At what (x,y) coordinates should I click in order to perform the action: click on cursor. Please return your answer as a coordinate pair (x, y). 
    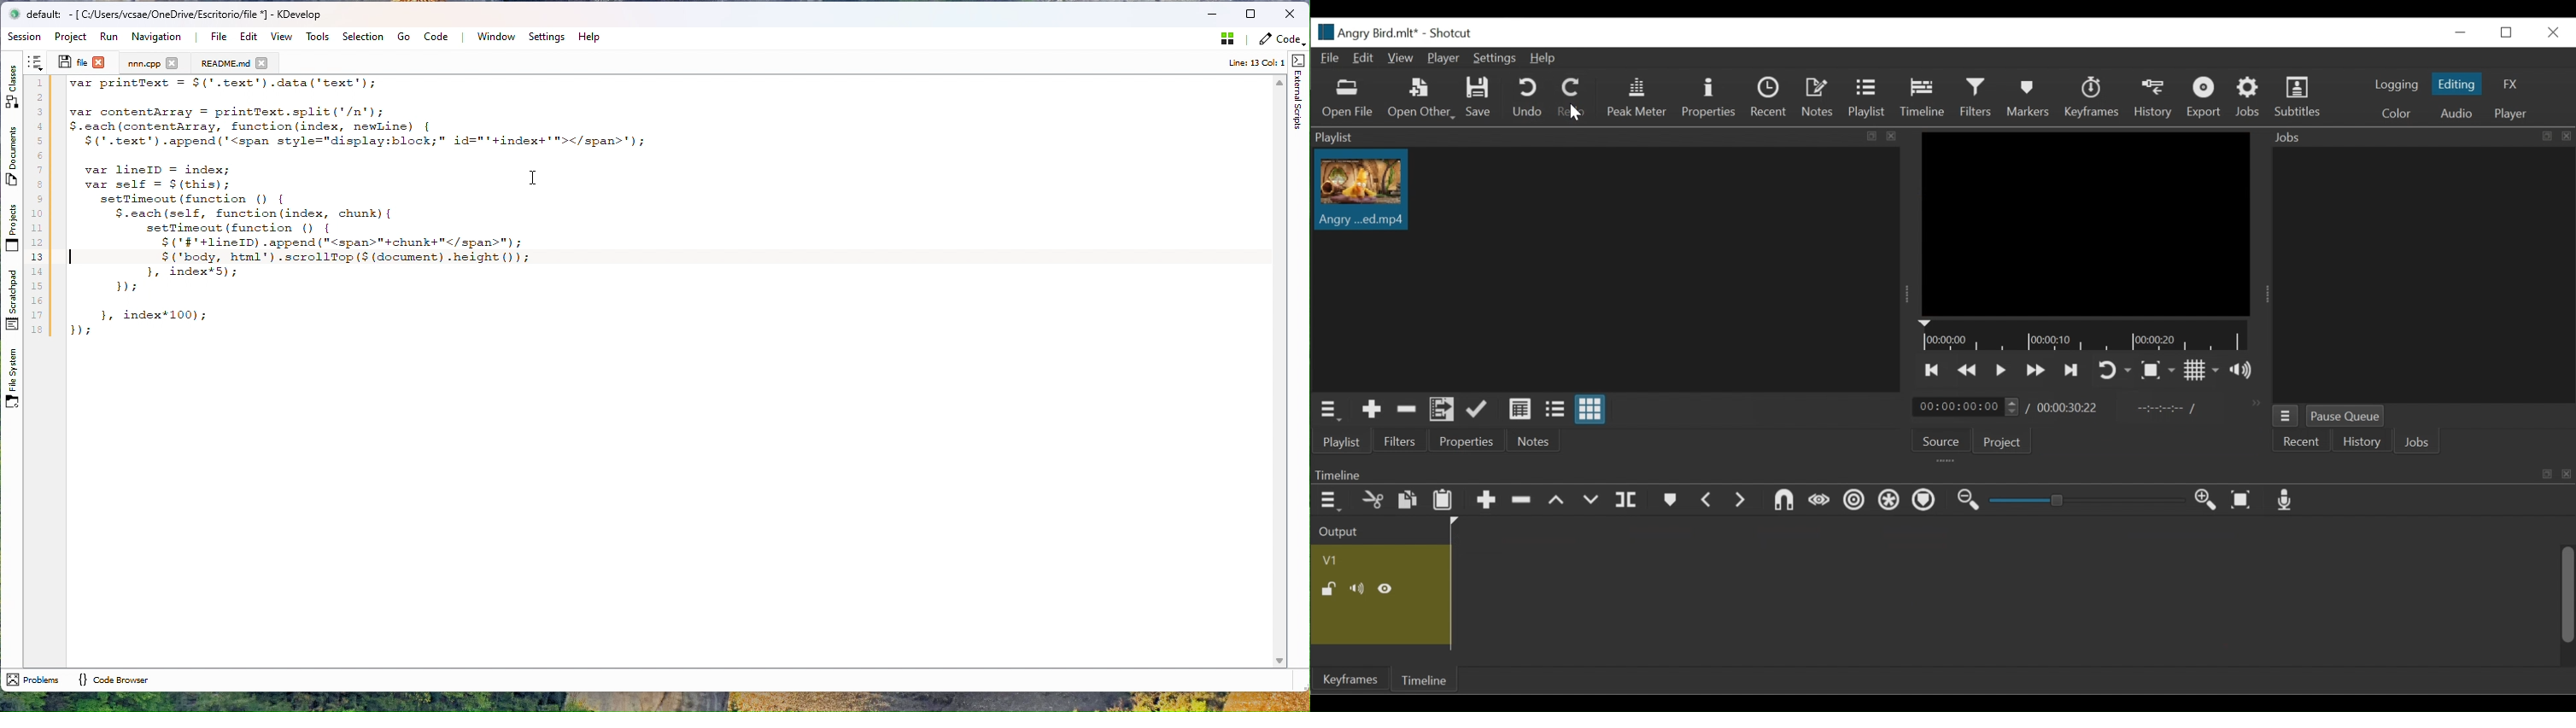
    Looking at the image, I should click on (533, 178).